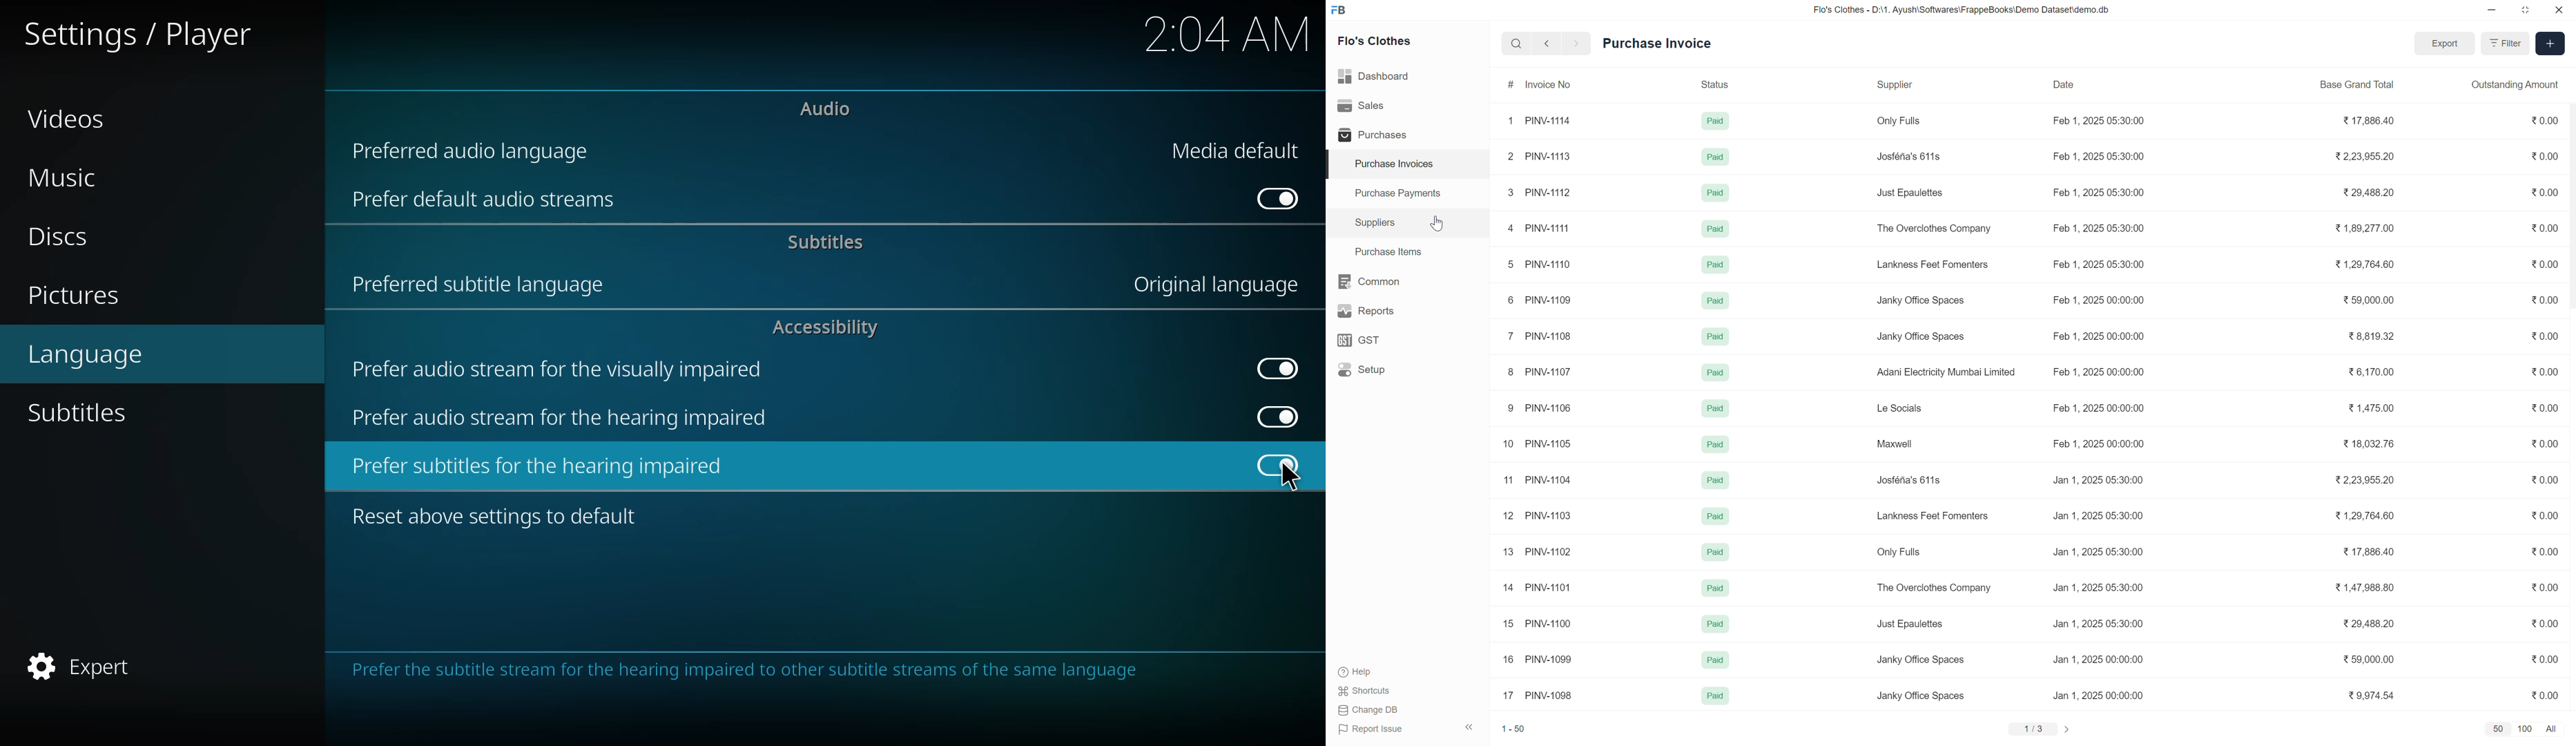 This screenshot has height=756, width=2576. I want to click on Previous, so click(1547, 43).